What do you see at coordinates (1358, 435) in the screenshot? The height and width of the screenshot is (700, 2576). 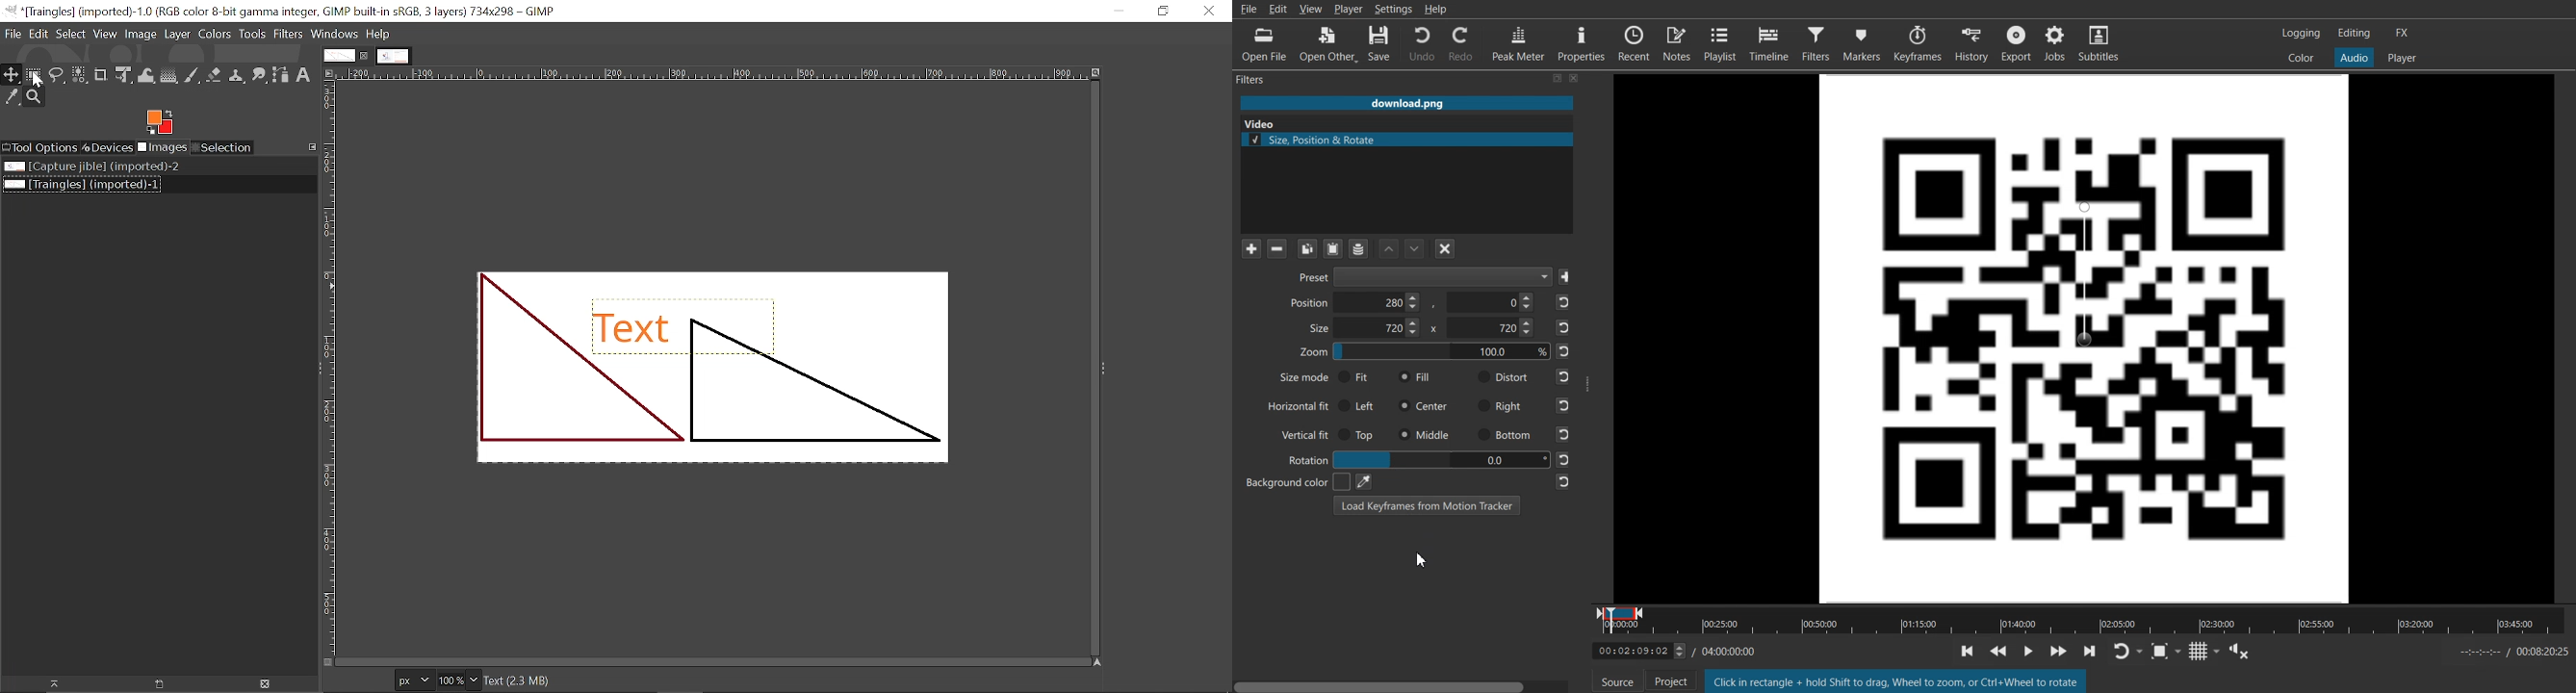 I see `Top` at bounding box center [1358, 435].